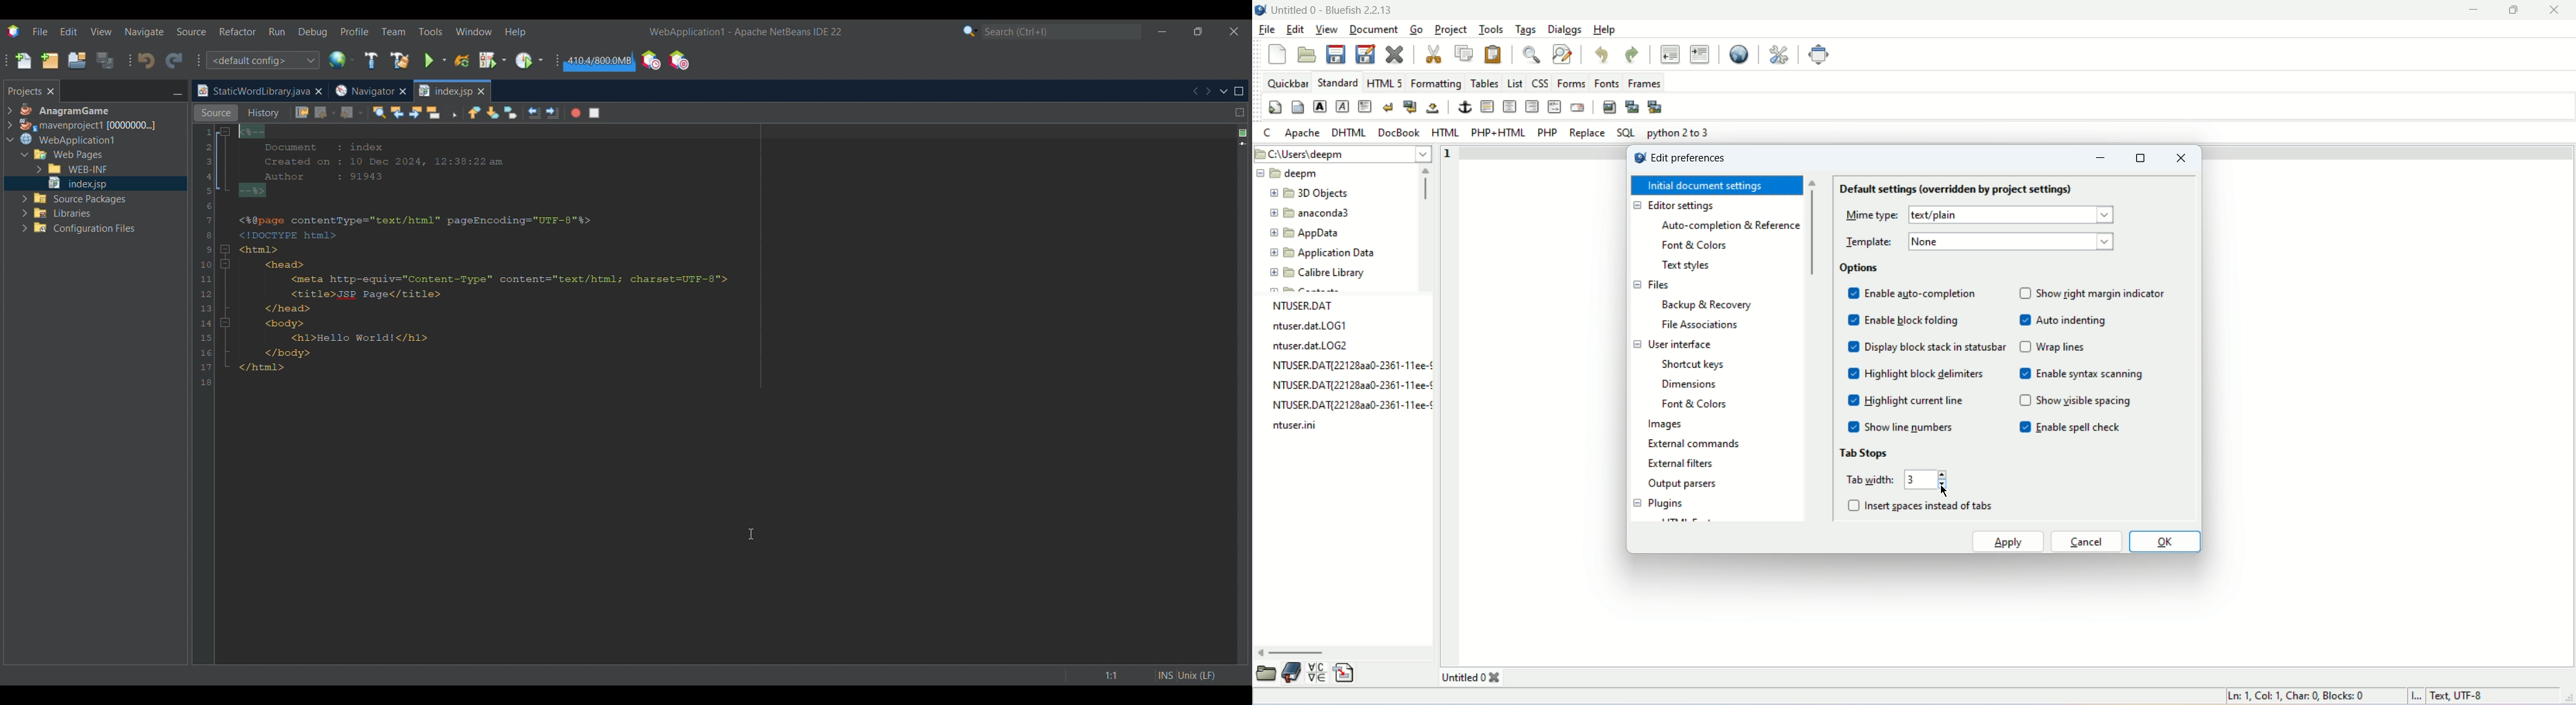  What do you see at coordinates (1415, 30) in the screenshot?
I see `go` at bounding box center [1415, 30].